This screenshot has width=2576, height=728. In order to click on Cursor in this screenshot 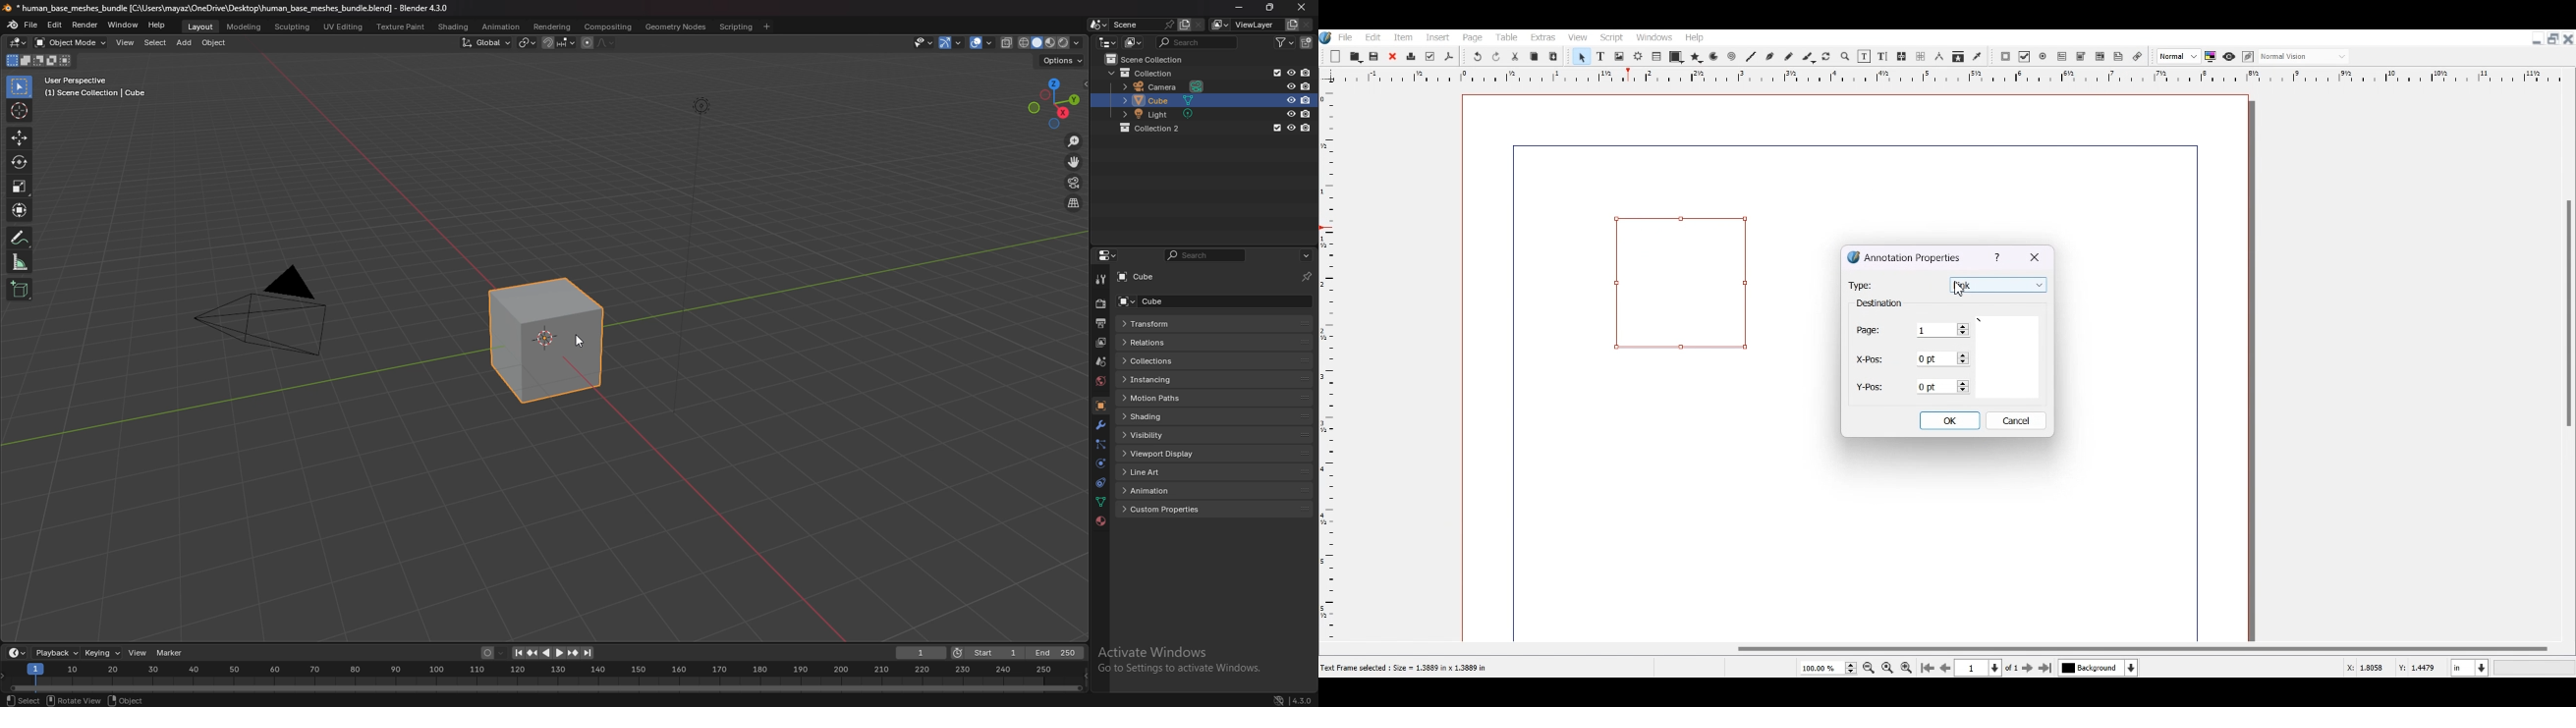, I will do `click(1961, 288)`.